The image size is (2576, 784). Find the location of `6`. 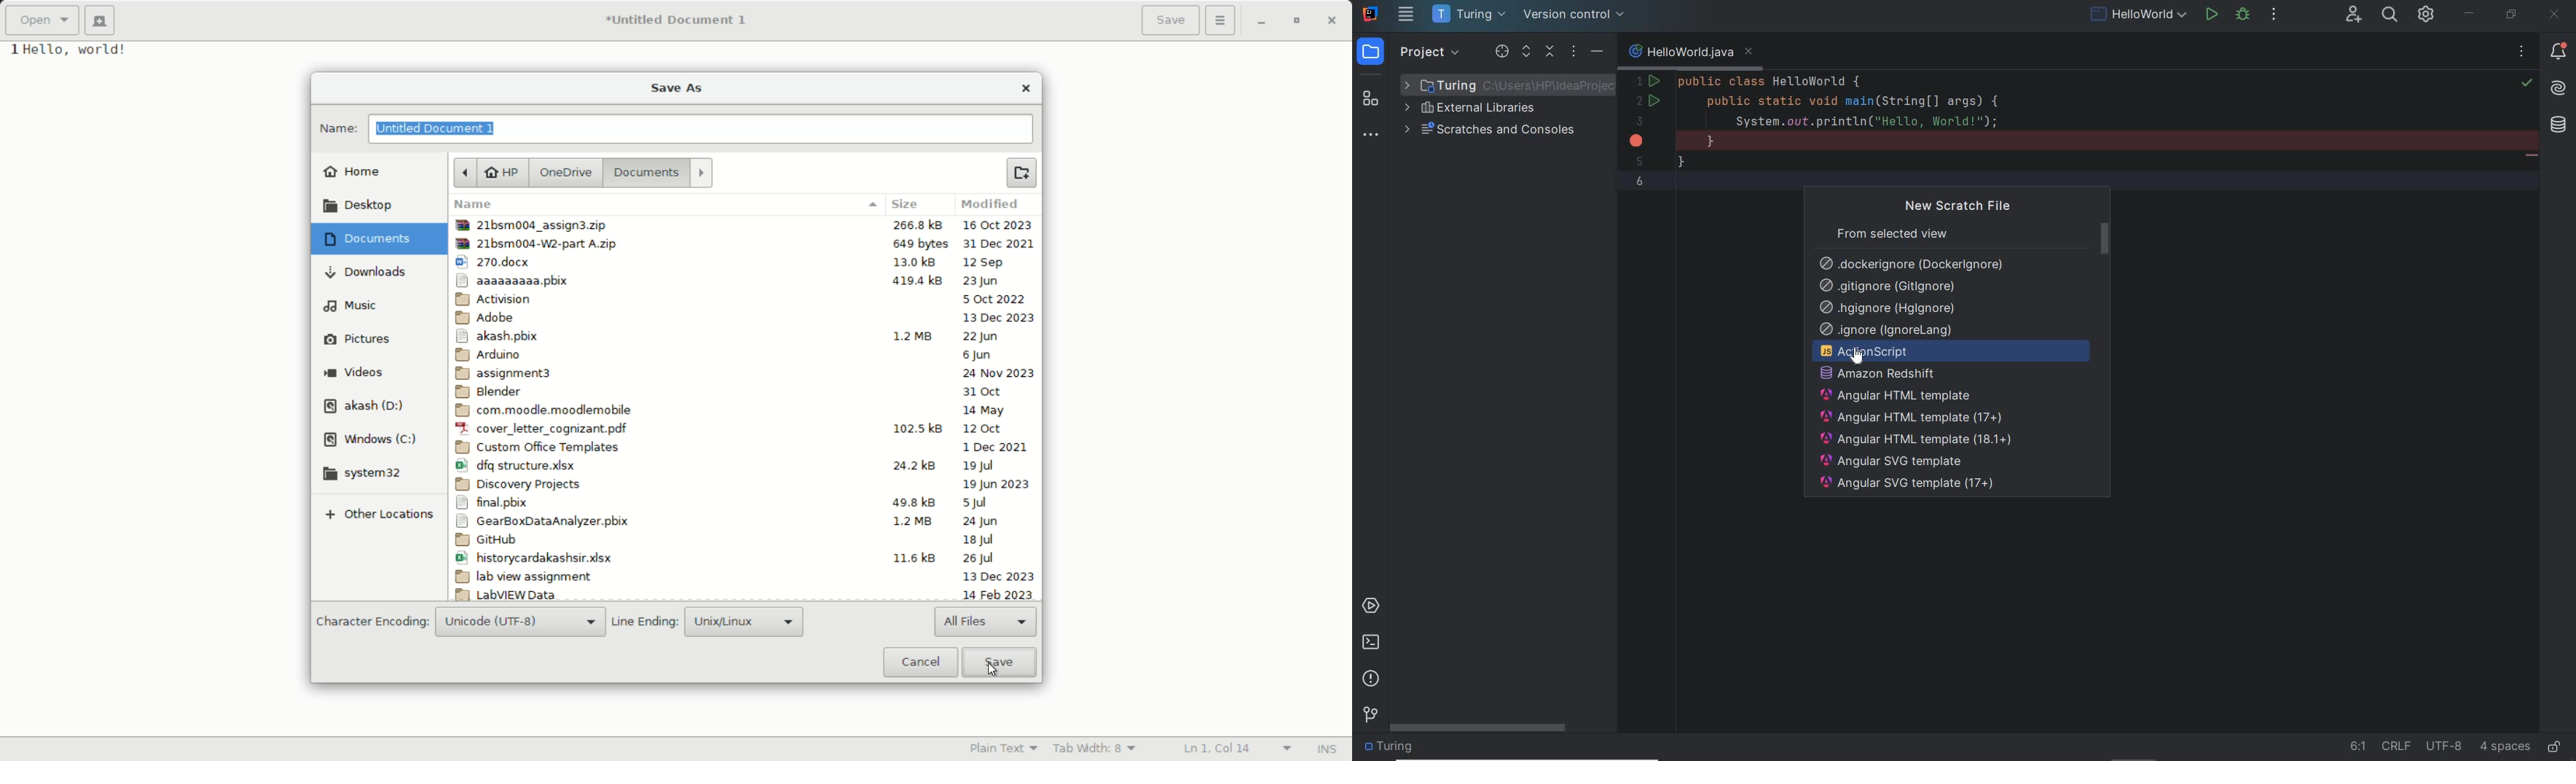

6 is located at coordinates (1640, 182).